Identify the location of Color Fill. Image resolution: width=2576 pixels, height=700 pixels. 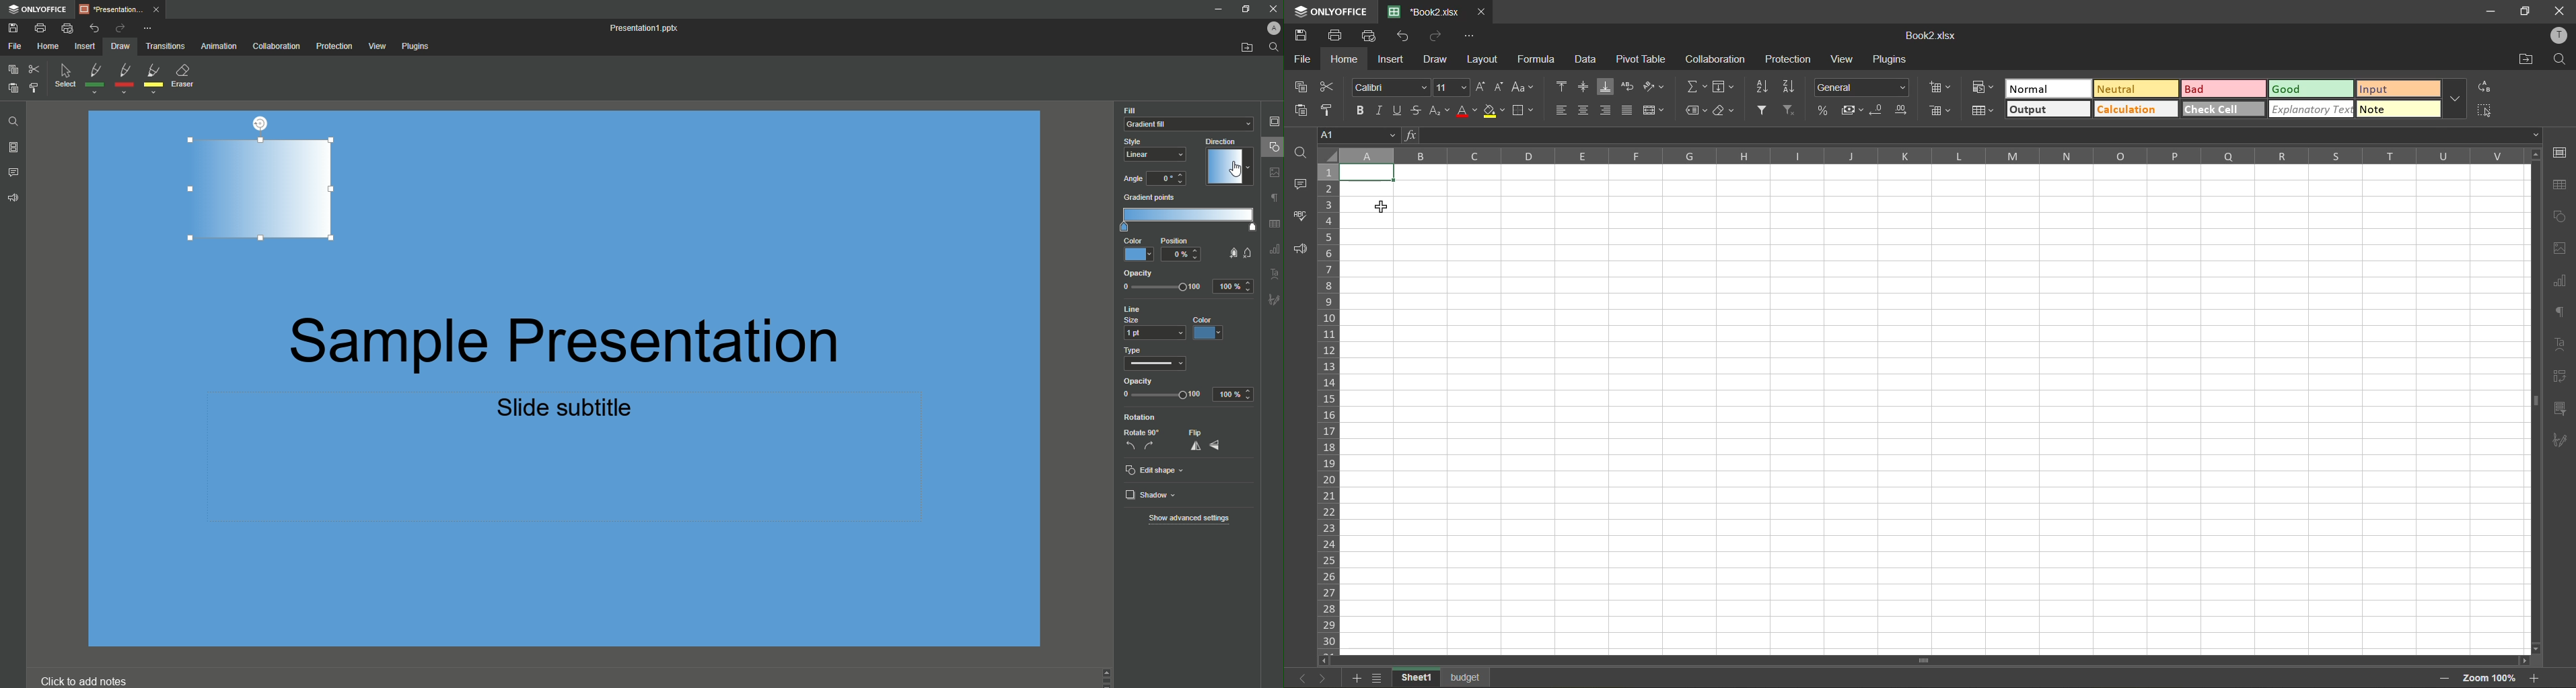
(1189, 118).